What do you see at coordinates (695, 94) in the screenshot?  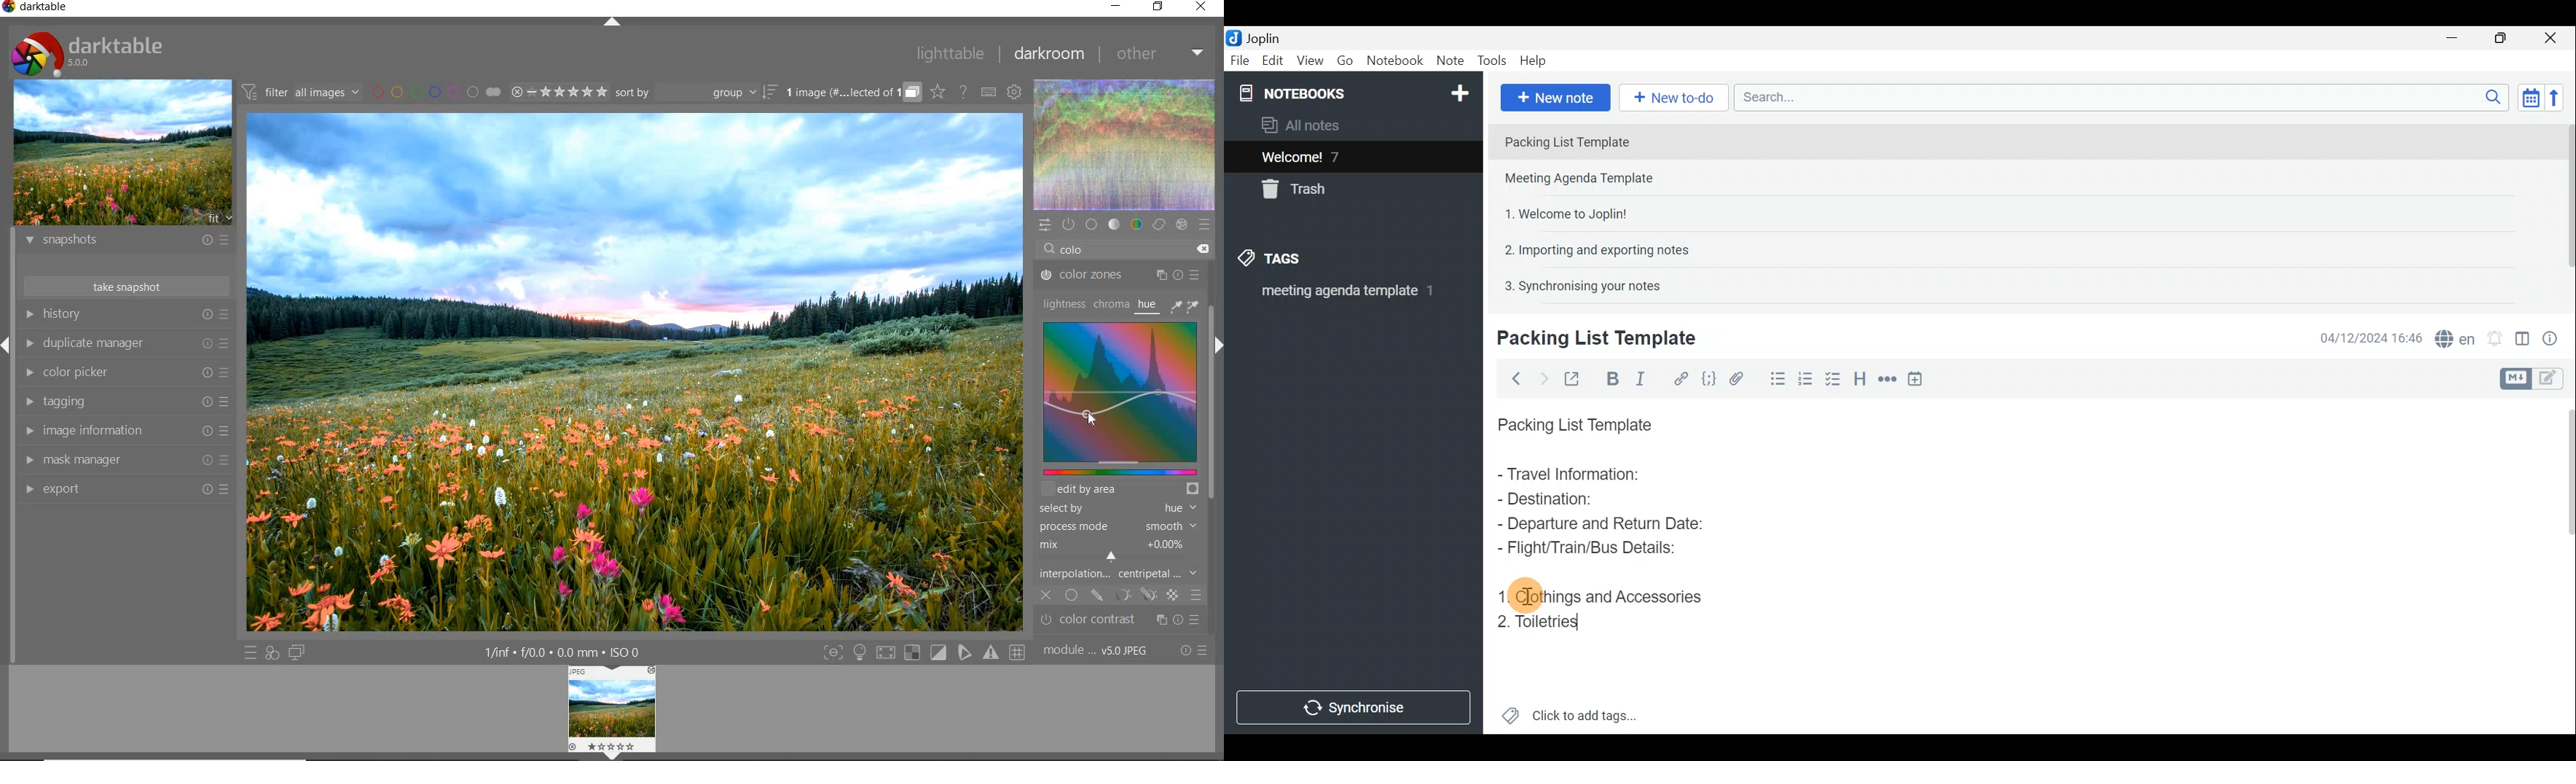 I see `sort` at bounding box center [695, 94].